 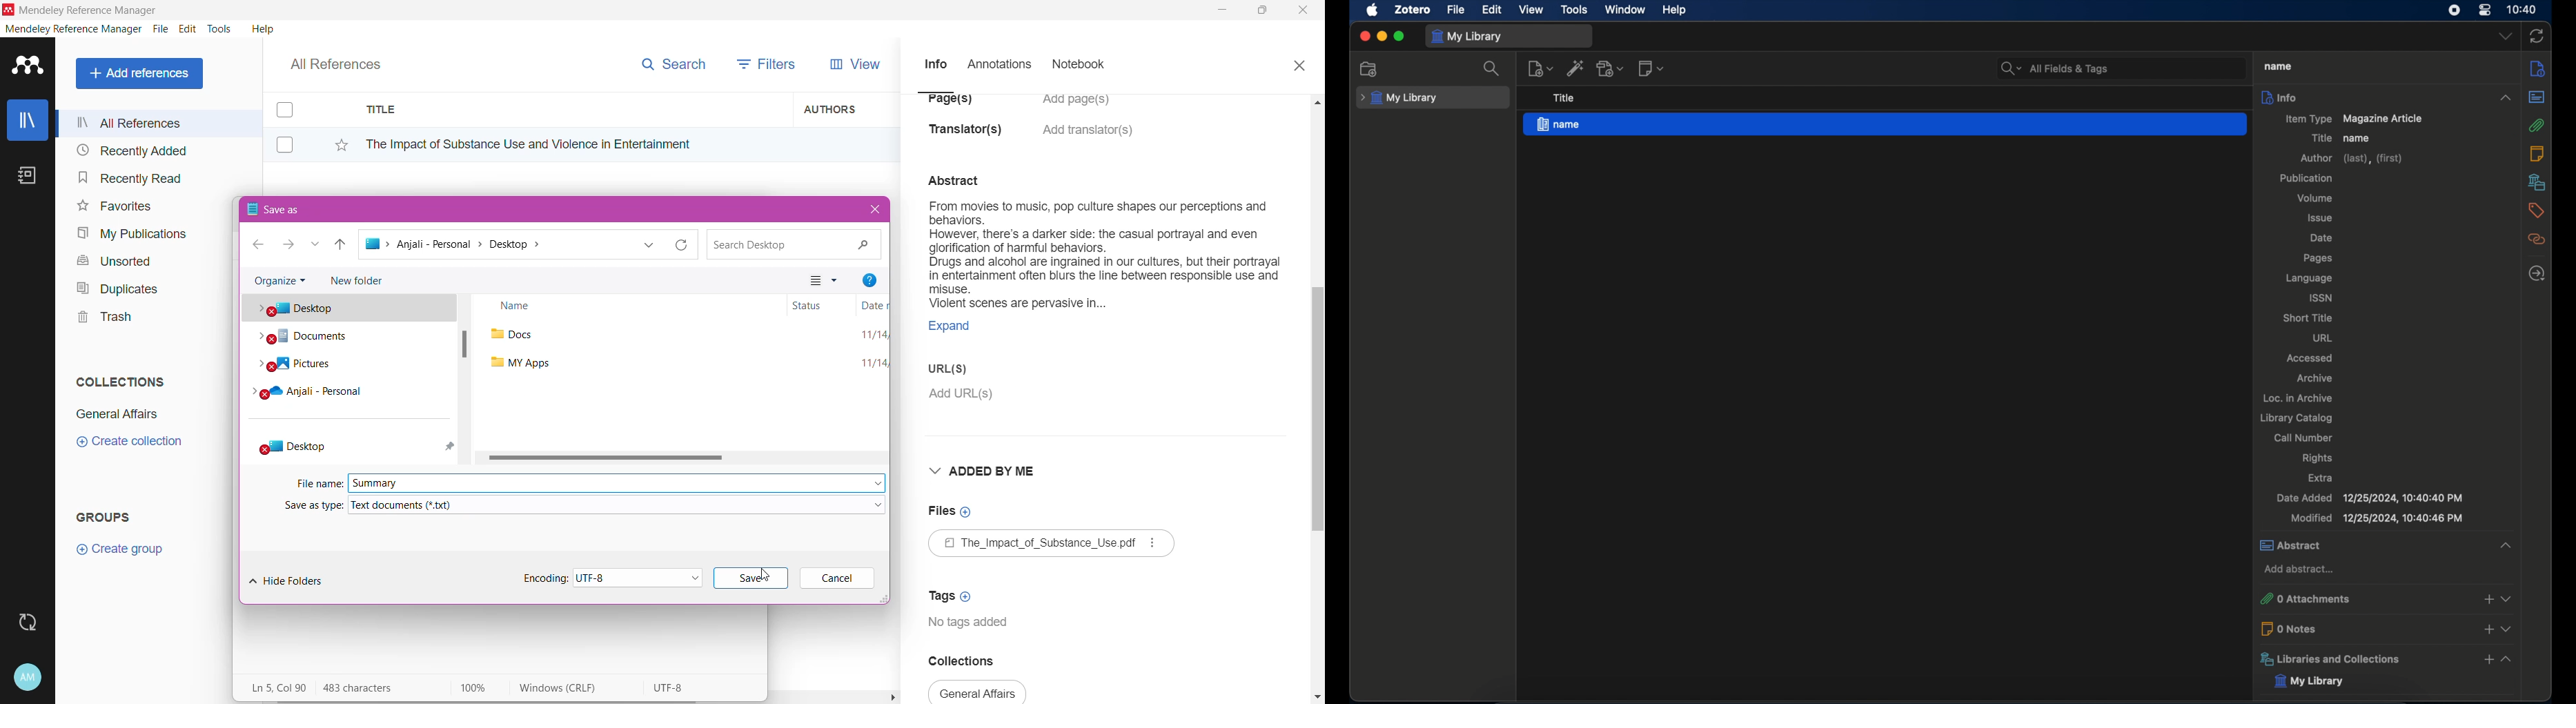 What do you see at coordinates (2370, 498) in the screenshot?
I see `date added` at bounding box center [2370, 498].